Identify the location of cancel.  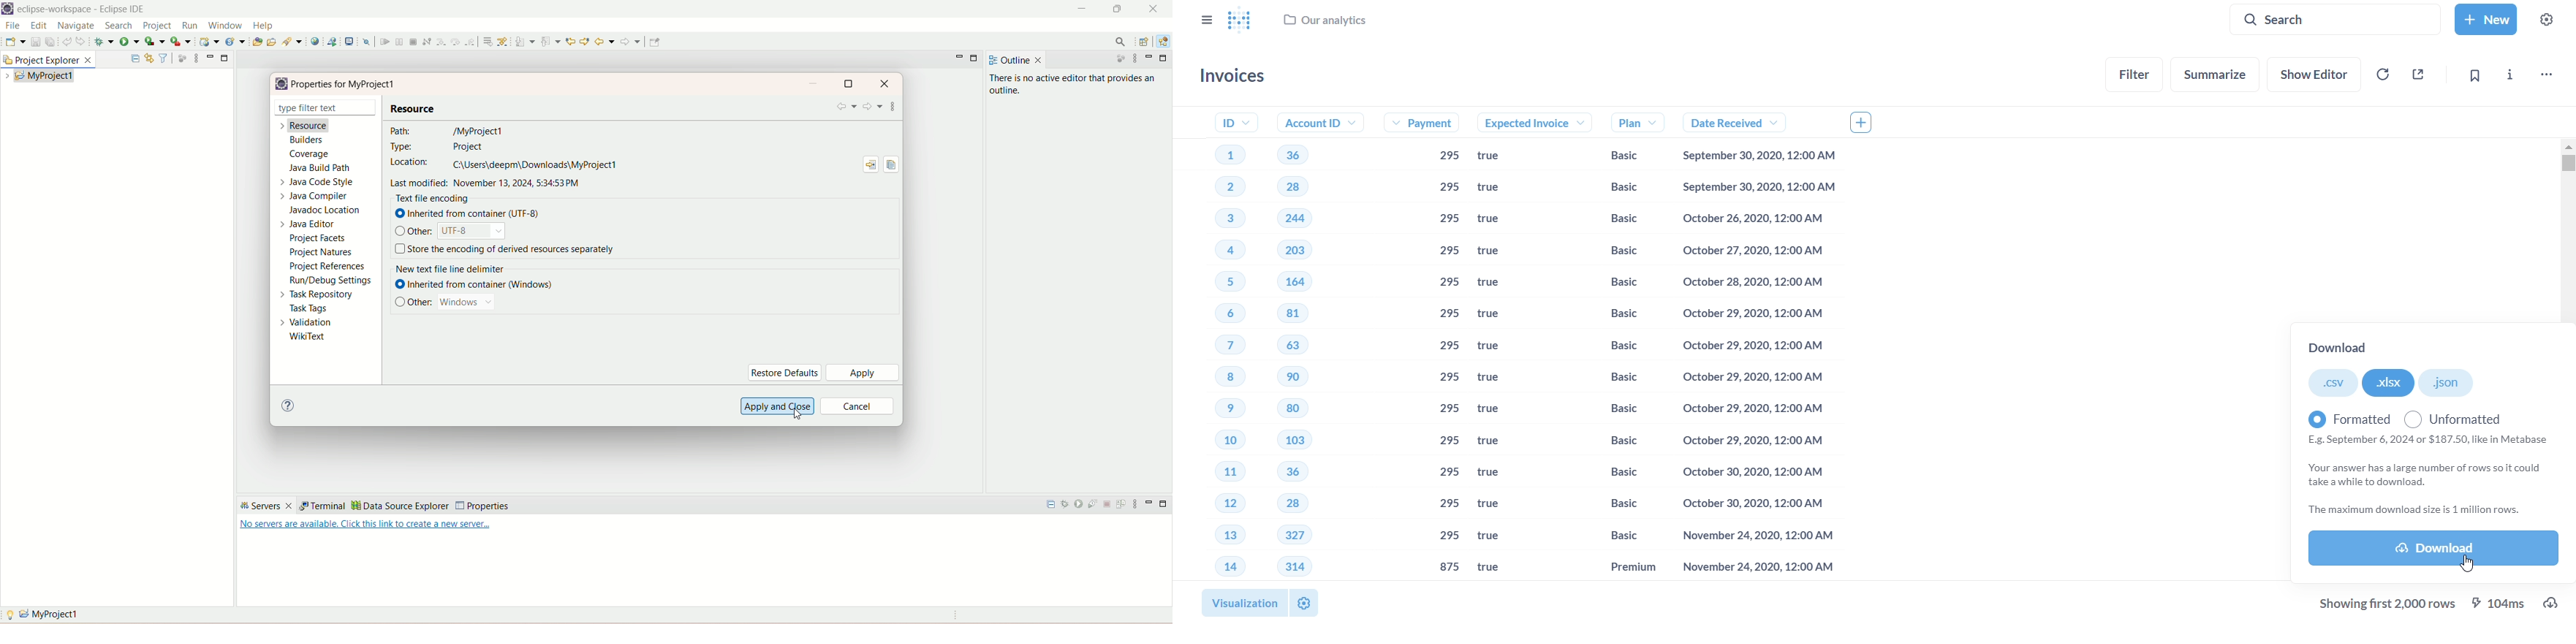
(856, 407).